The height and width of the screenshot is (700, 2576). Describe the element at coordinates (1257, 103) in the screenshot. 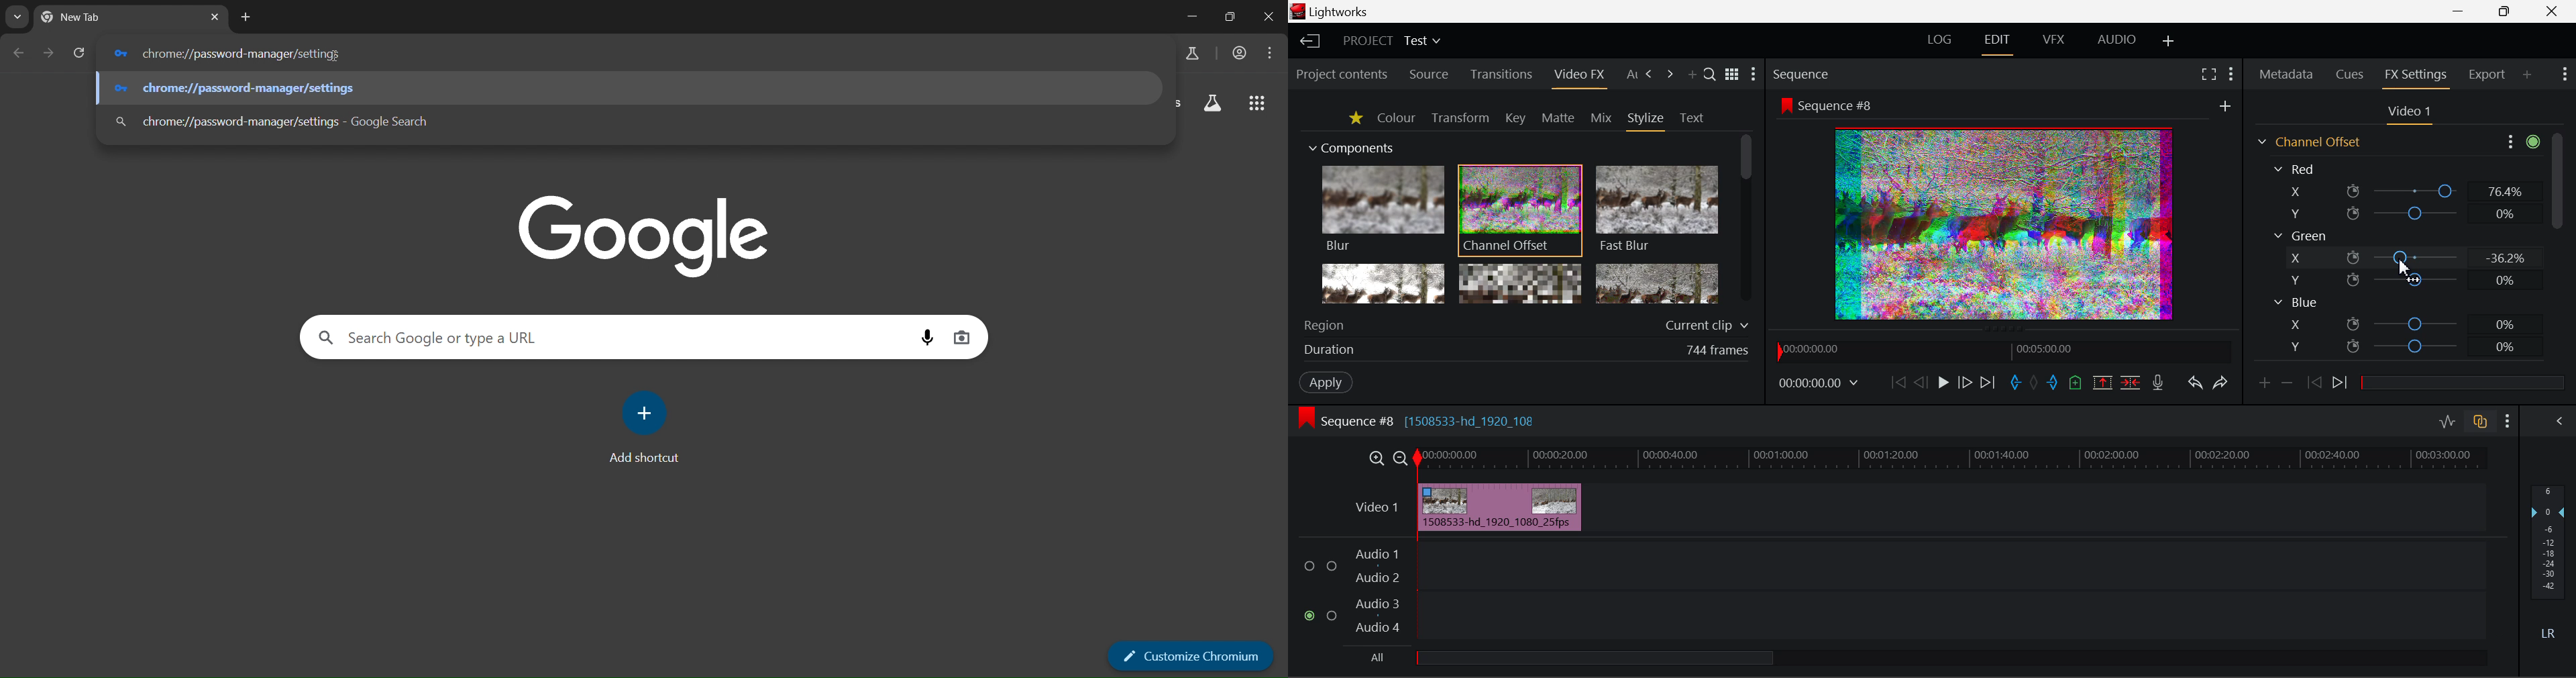

I see `google apps` at that location.